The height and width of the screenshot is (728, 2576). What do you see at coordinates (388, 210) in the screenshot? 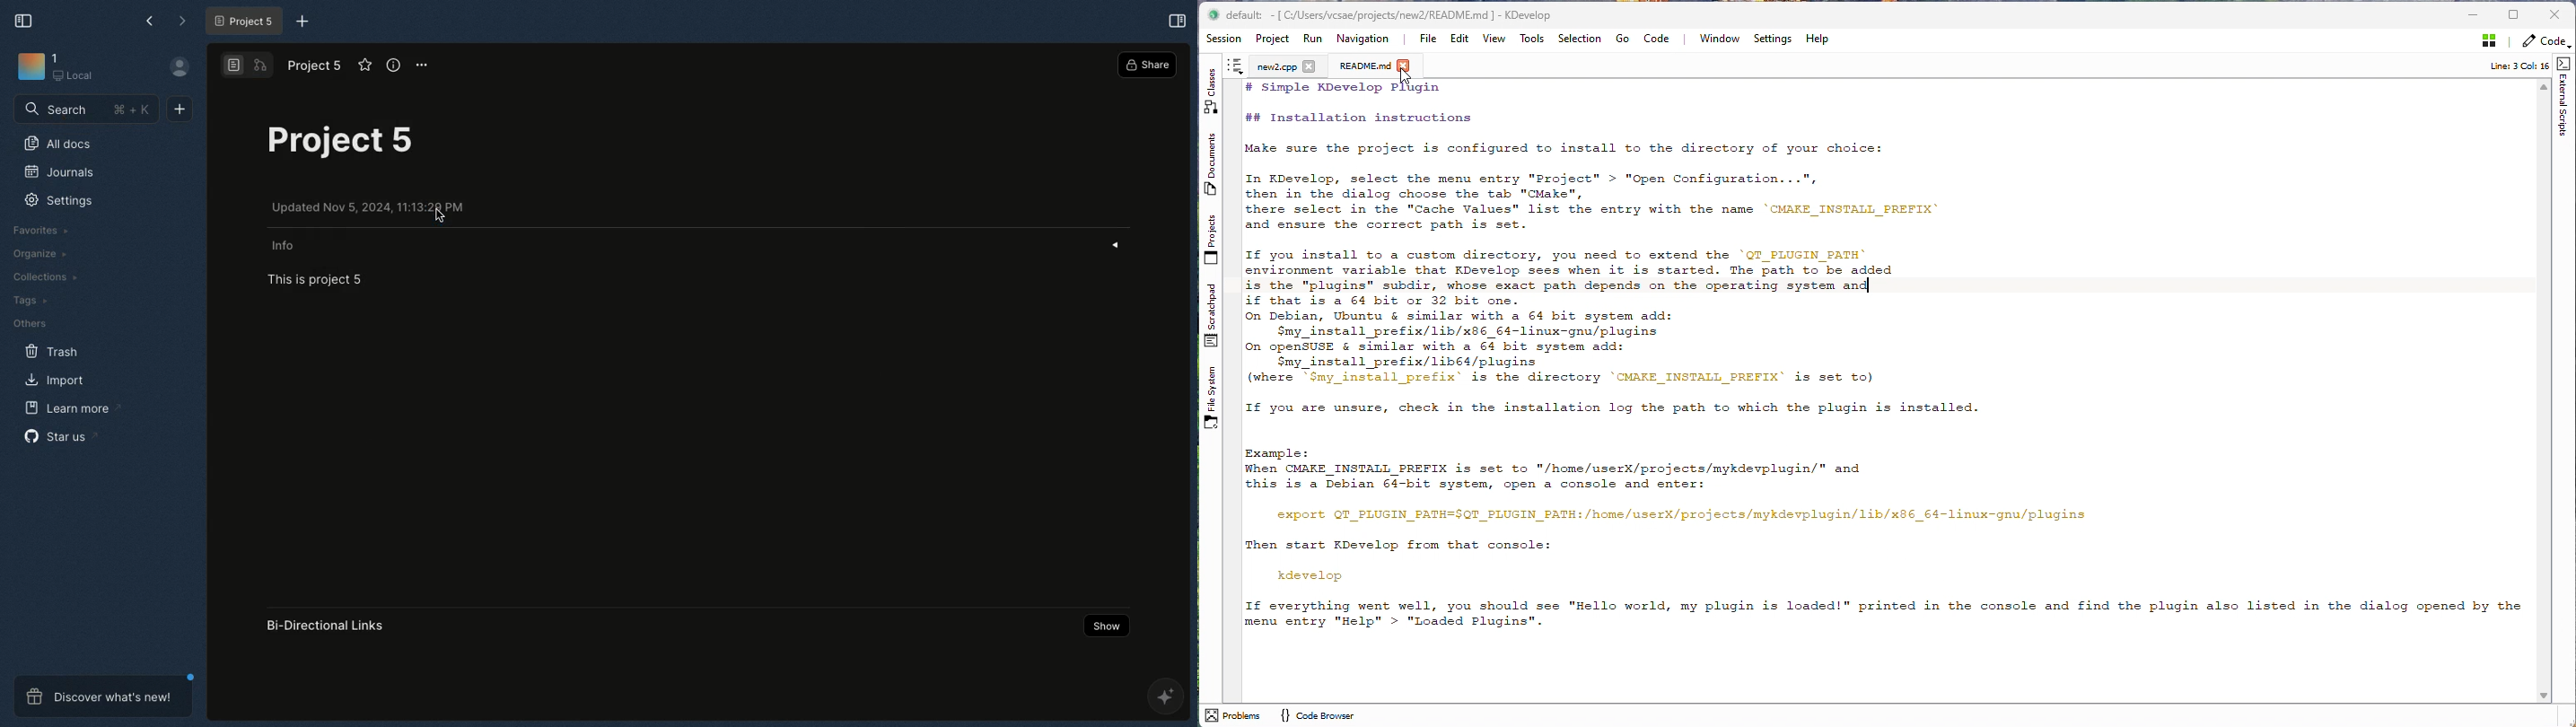
I see `Updated date` at bounding box center [388, 210].